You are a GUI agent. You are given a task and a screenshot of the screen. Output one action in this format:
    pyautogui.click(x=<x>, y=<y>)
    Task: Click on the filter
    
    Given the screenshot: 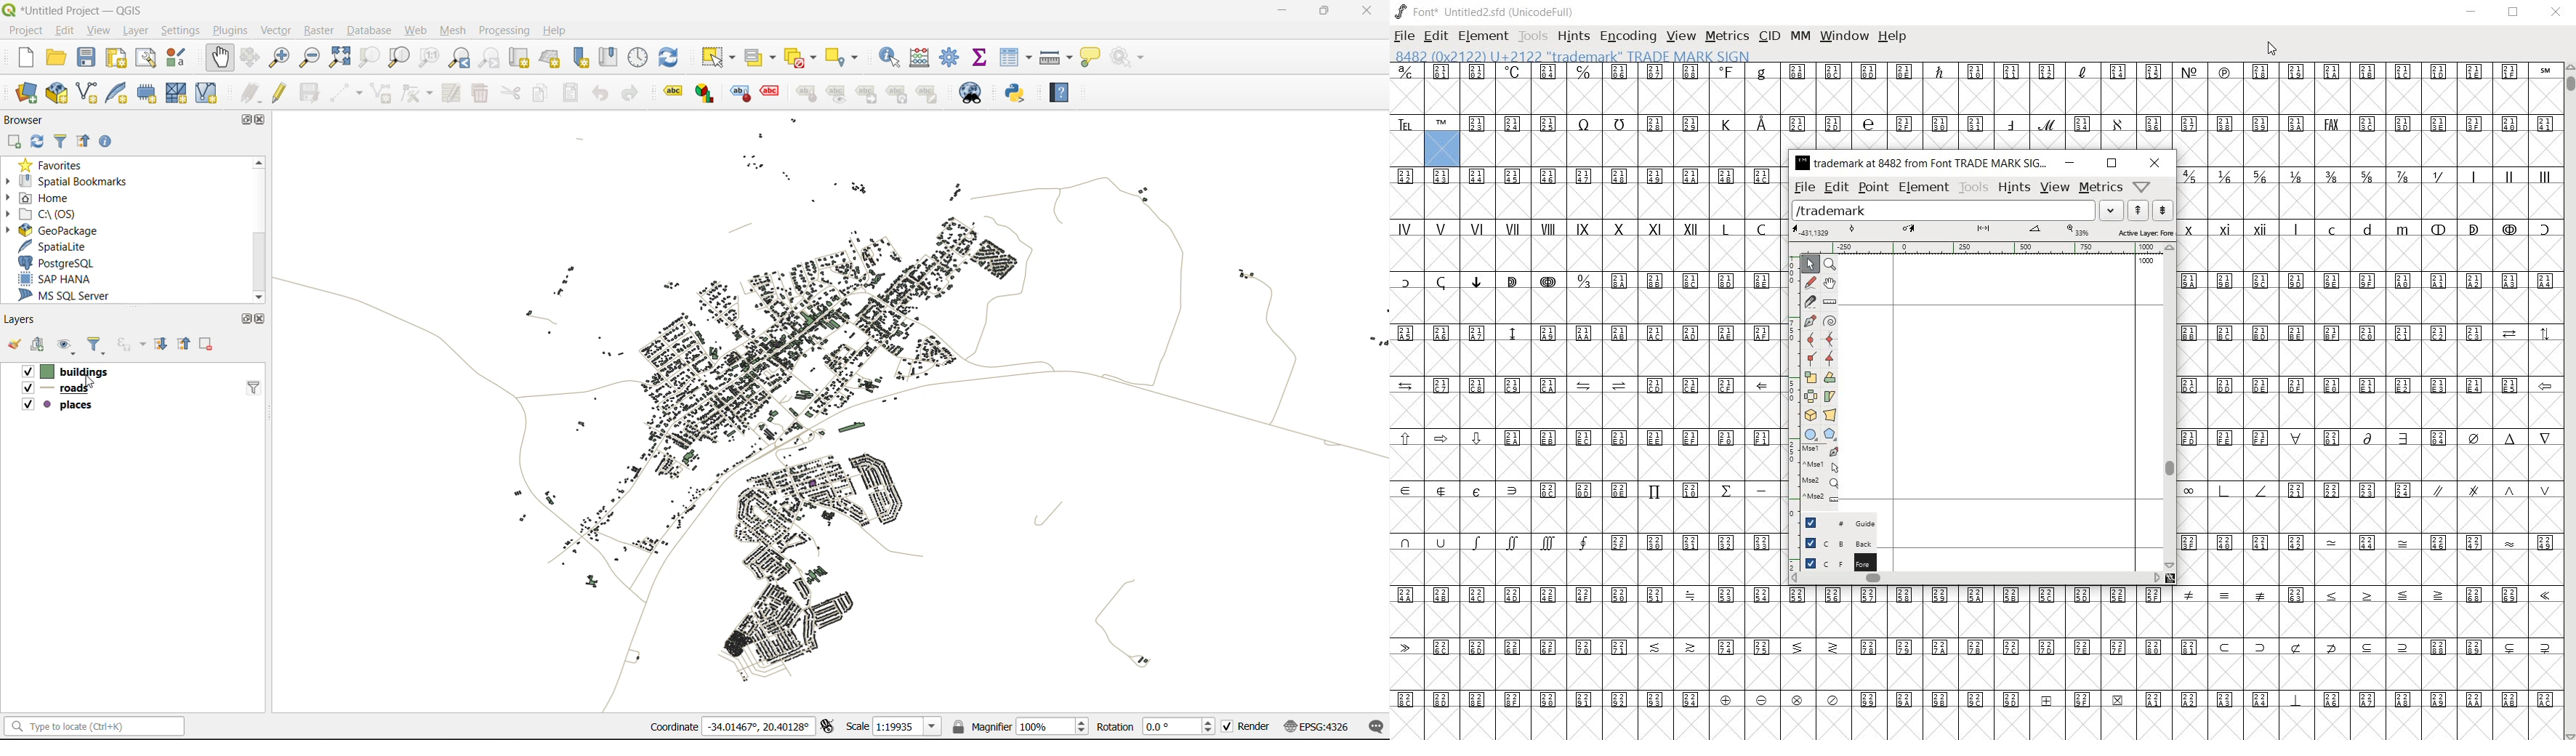 What is the action you would take?
    pyautogui.click(x=62, y=140)
    